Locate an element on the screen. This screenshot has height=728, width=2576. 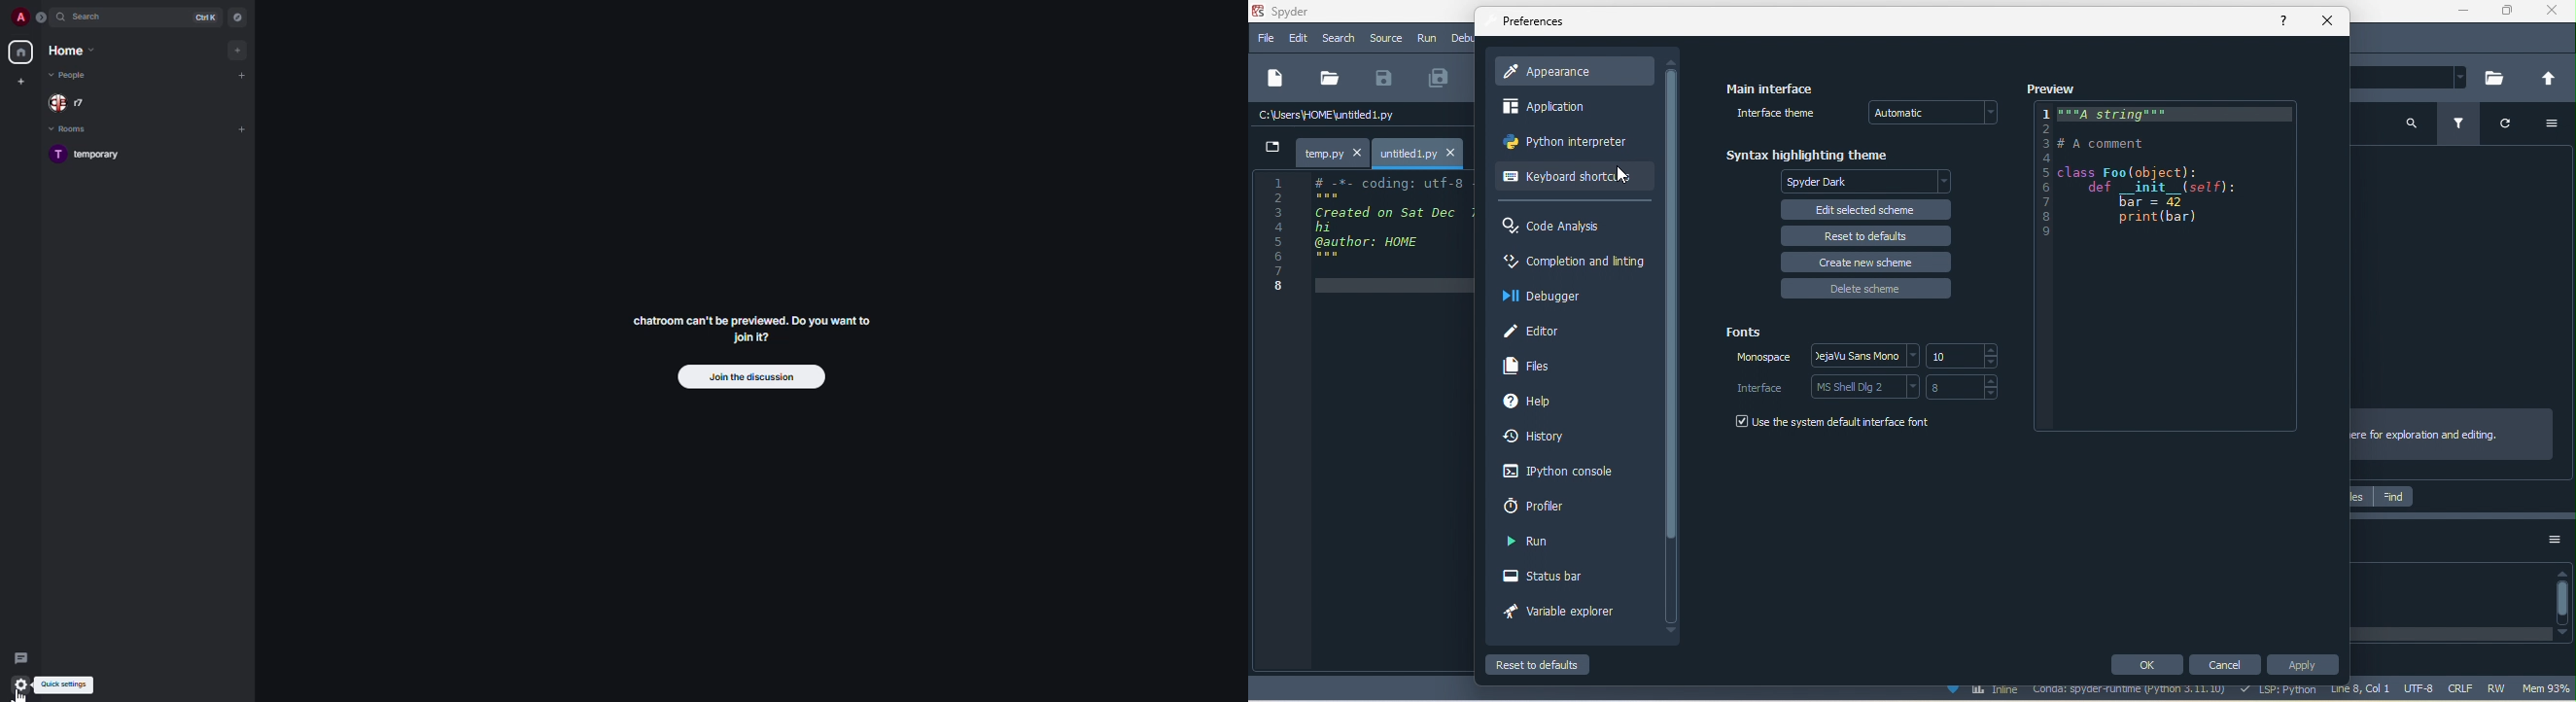
editor is located at coordinates (1538, 331).